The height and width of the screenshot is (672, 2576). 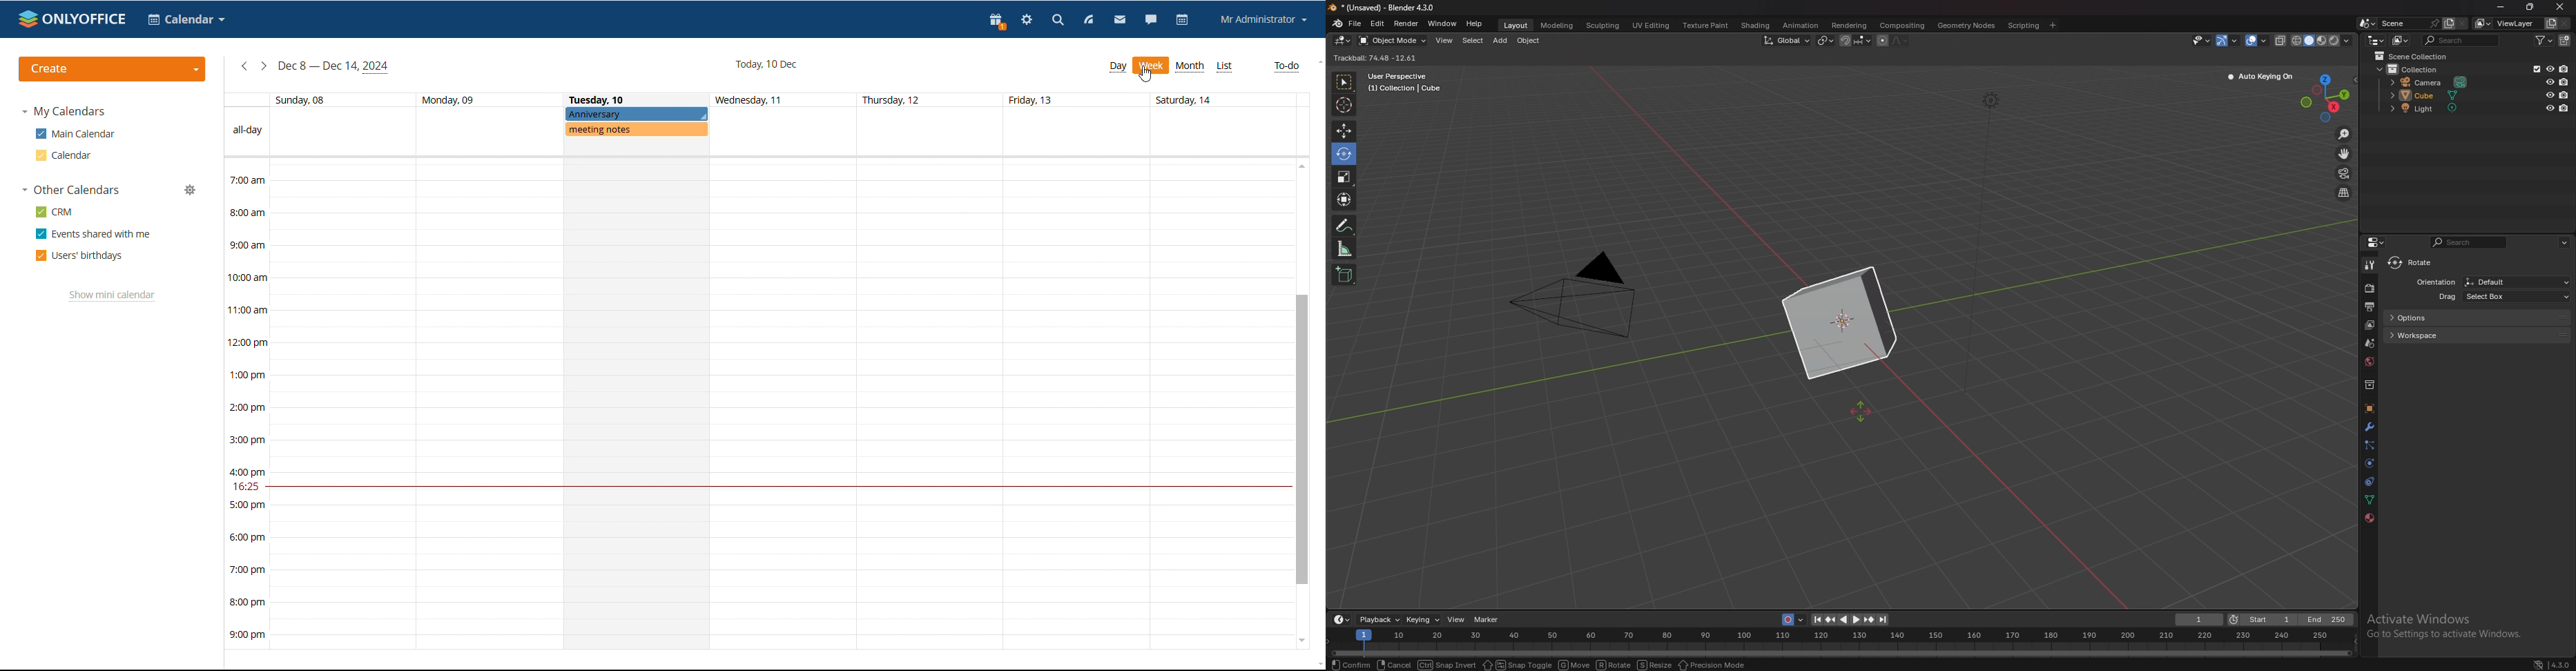 I want to click on scheduled all day events, so click(x=637, y=123).